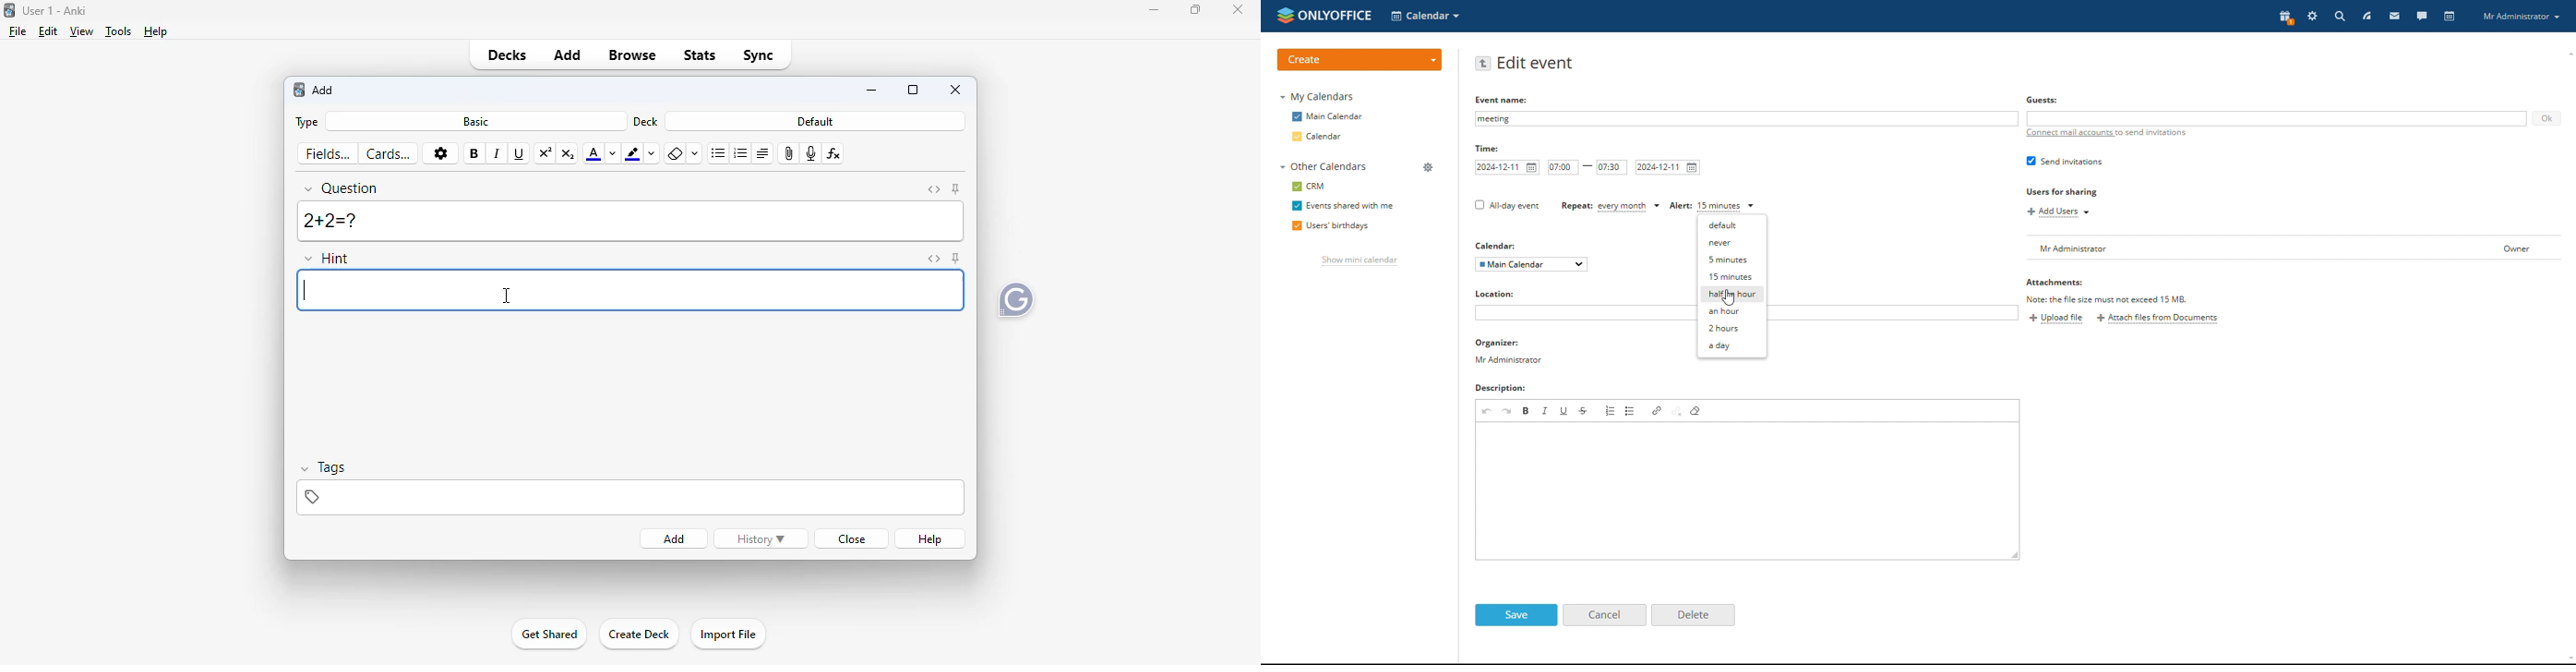 The image size is (2576, 672). I want to click on edit event, so click(1538, 63).